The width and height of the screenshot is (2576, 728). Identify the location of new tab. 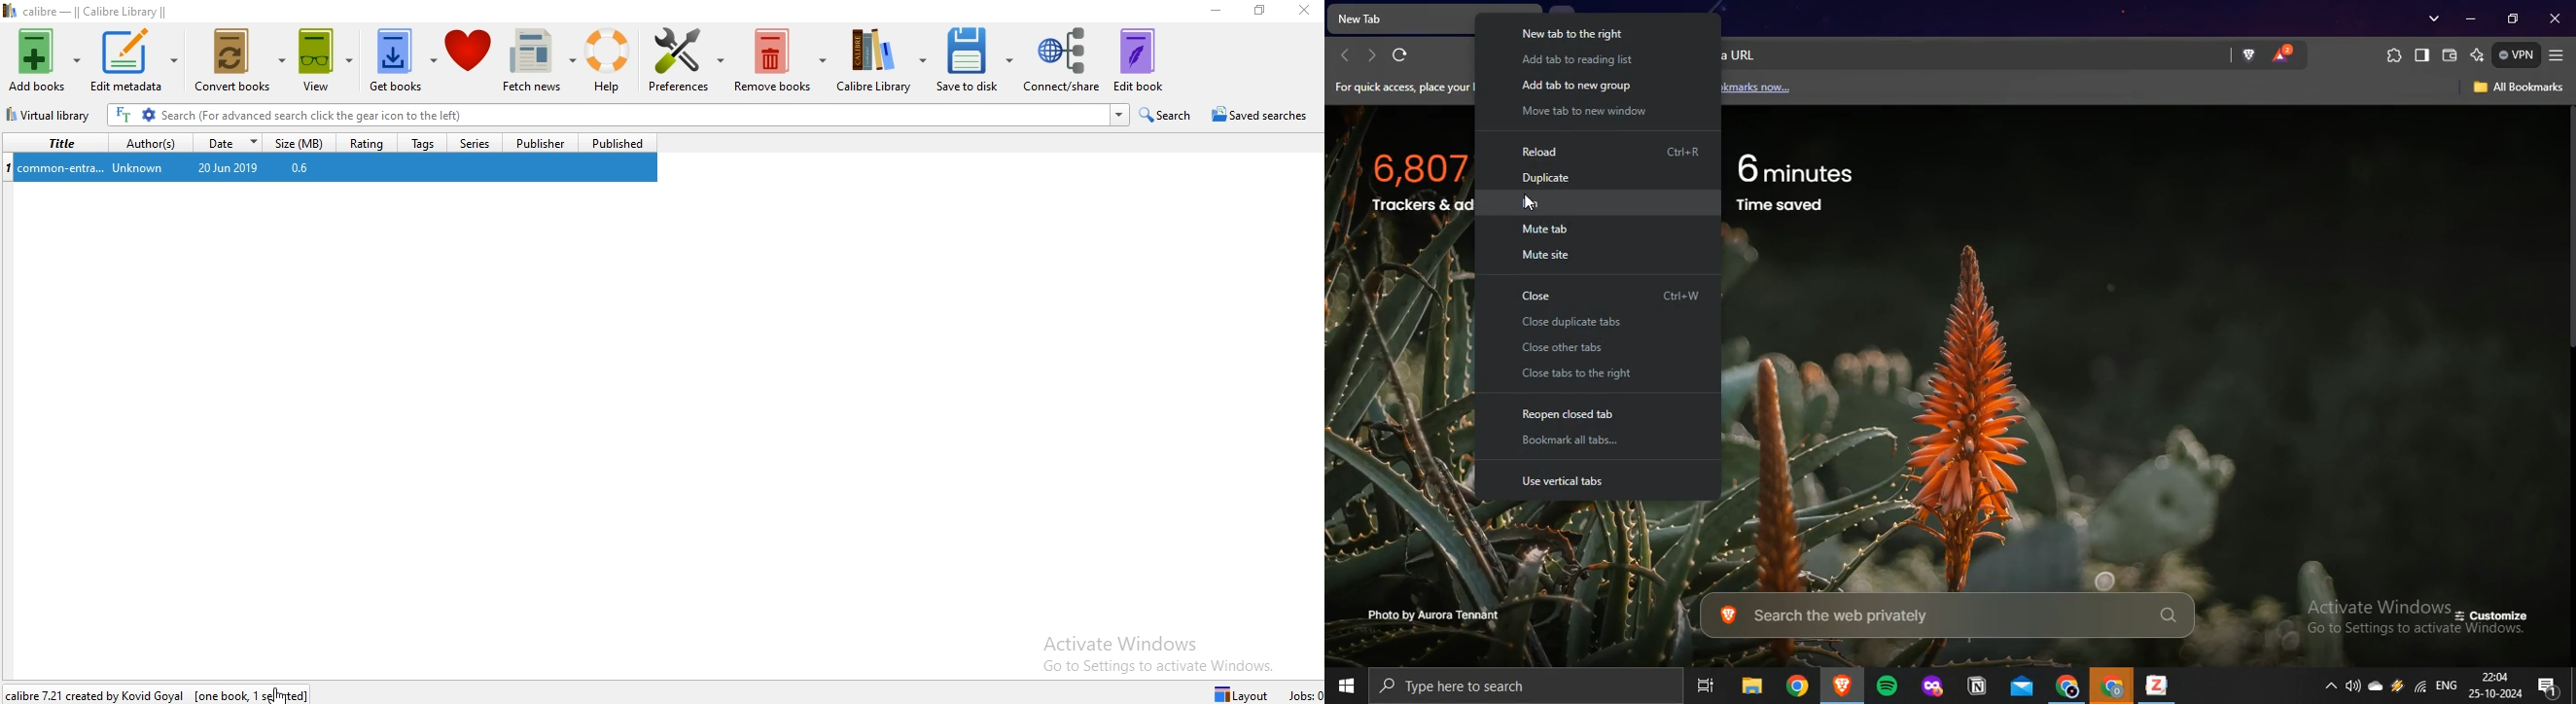
(1397, 16).